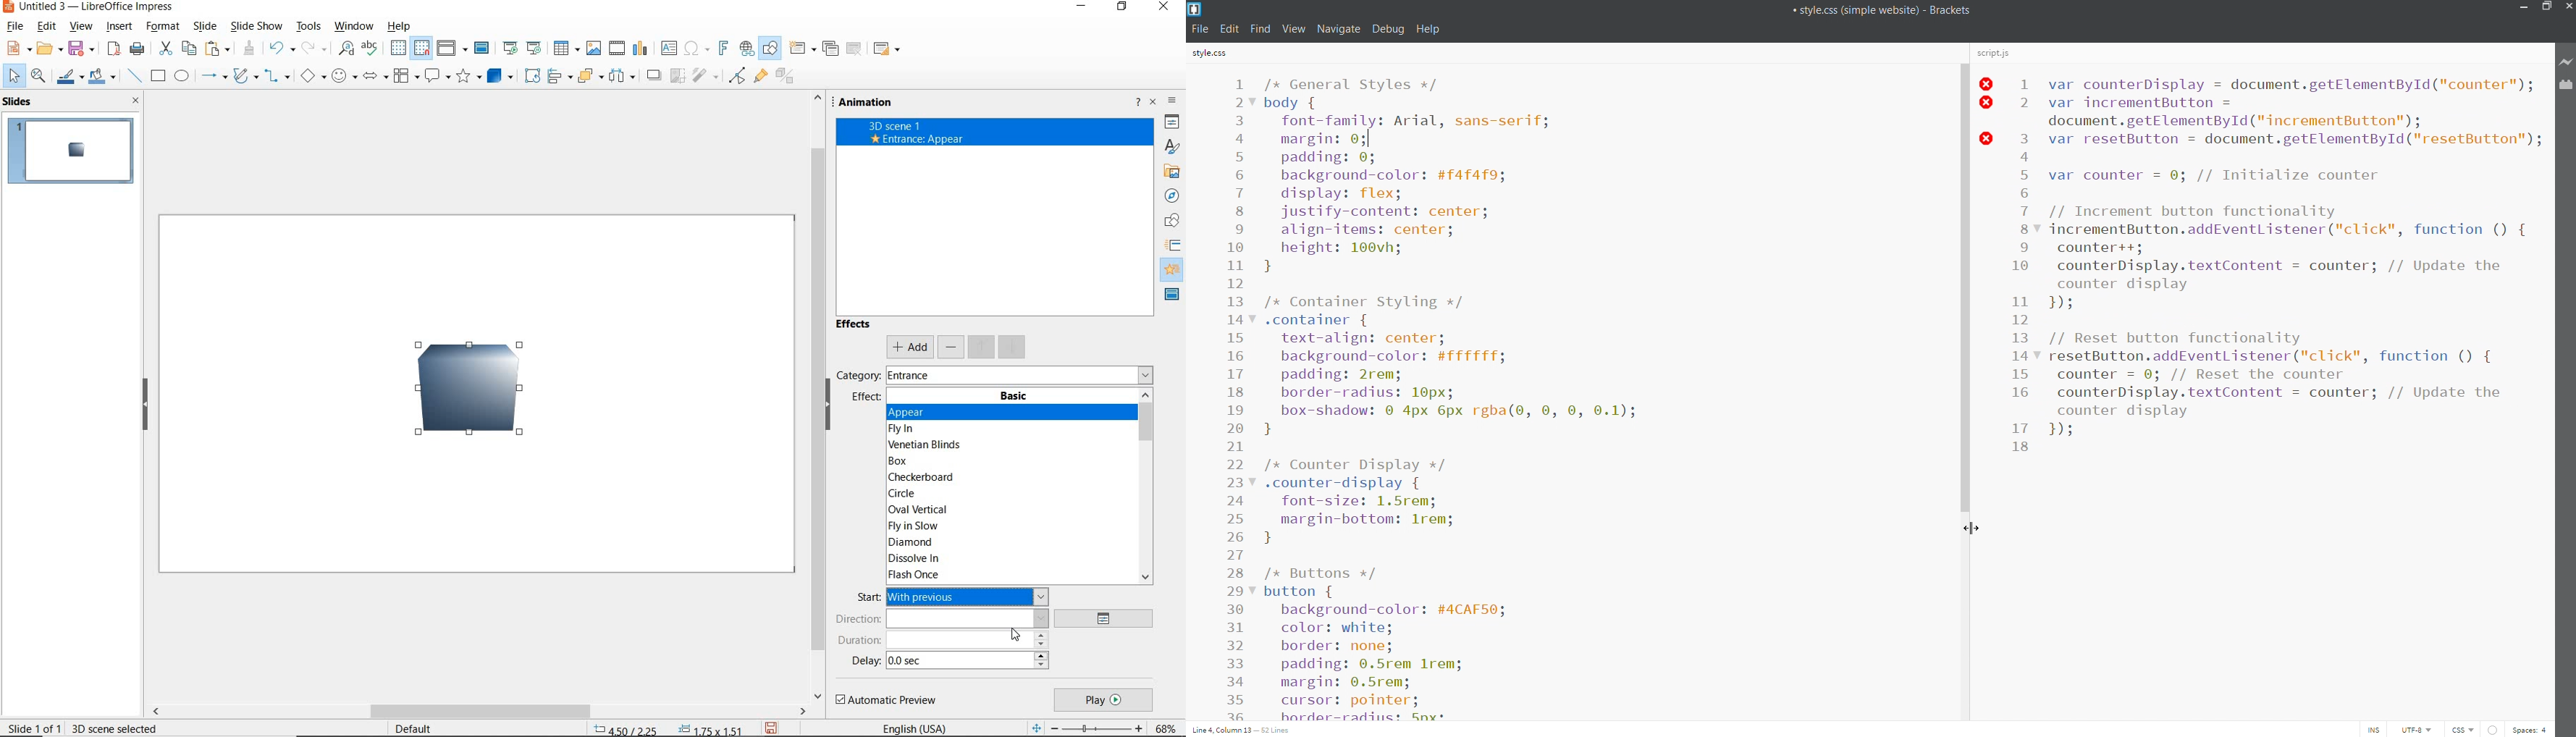 Image resolution: width=2576 pixels, height=756 pixels. Describe the element at coordinates (1154, 101) in the screenshot. I see `close` at that location.